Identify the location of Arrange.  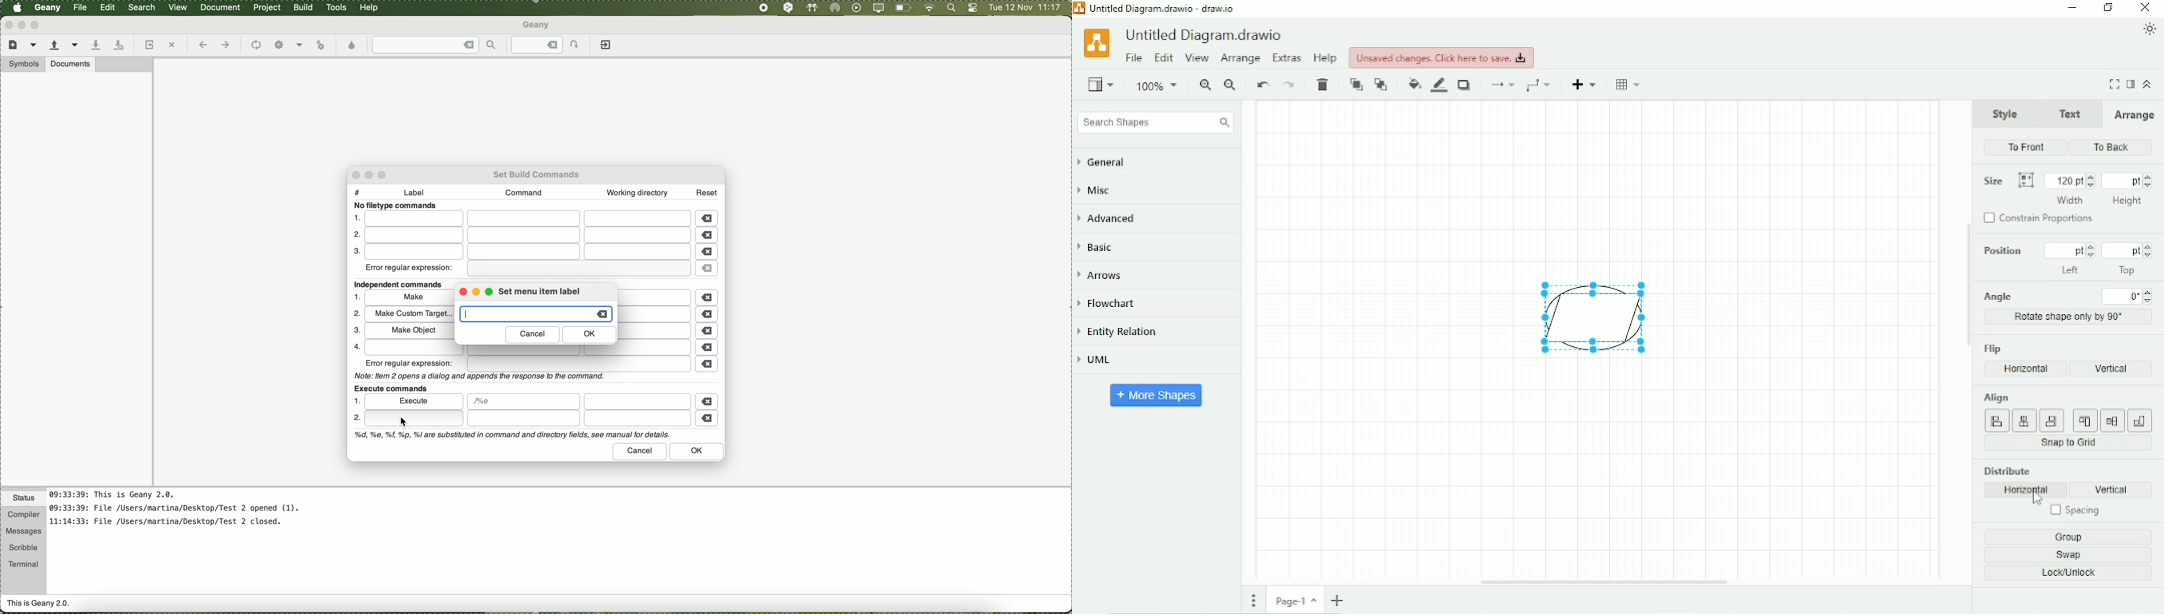
(2133, 115).